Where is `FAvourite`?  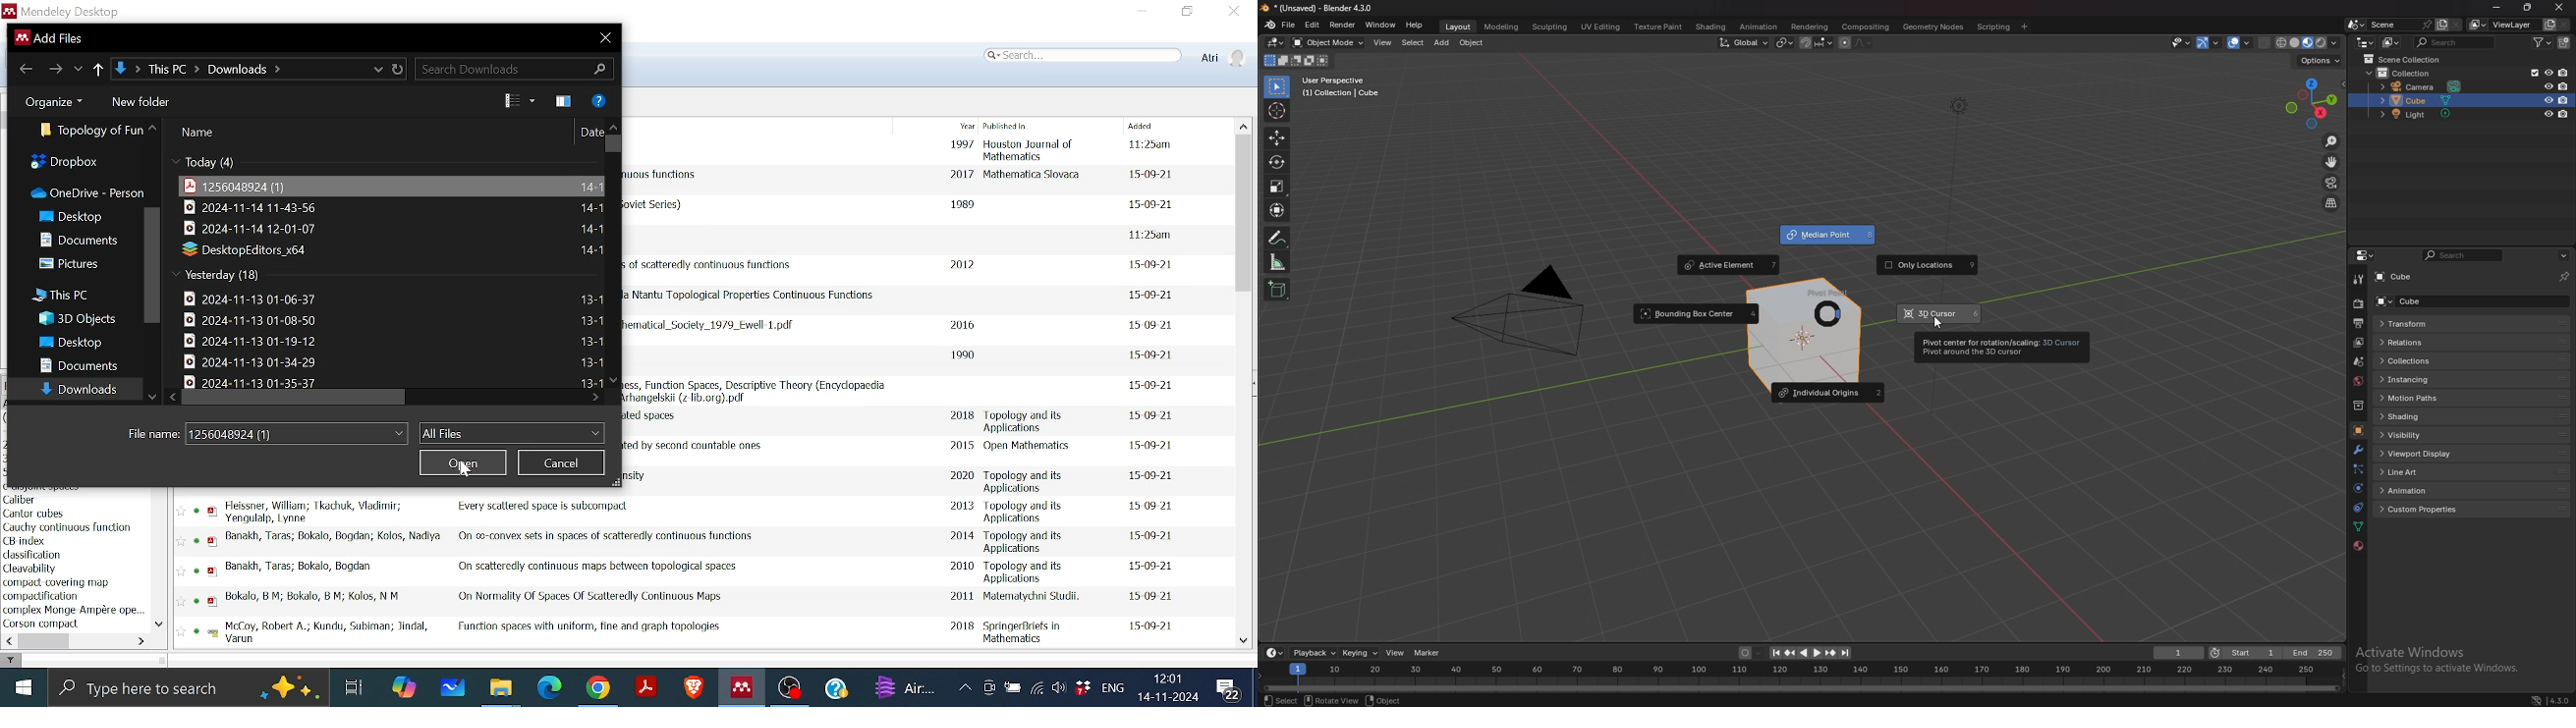 FAvourite is located at coordinates (183, 512).